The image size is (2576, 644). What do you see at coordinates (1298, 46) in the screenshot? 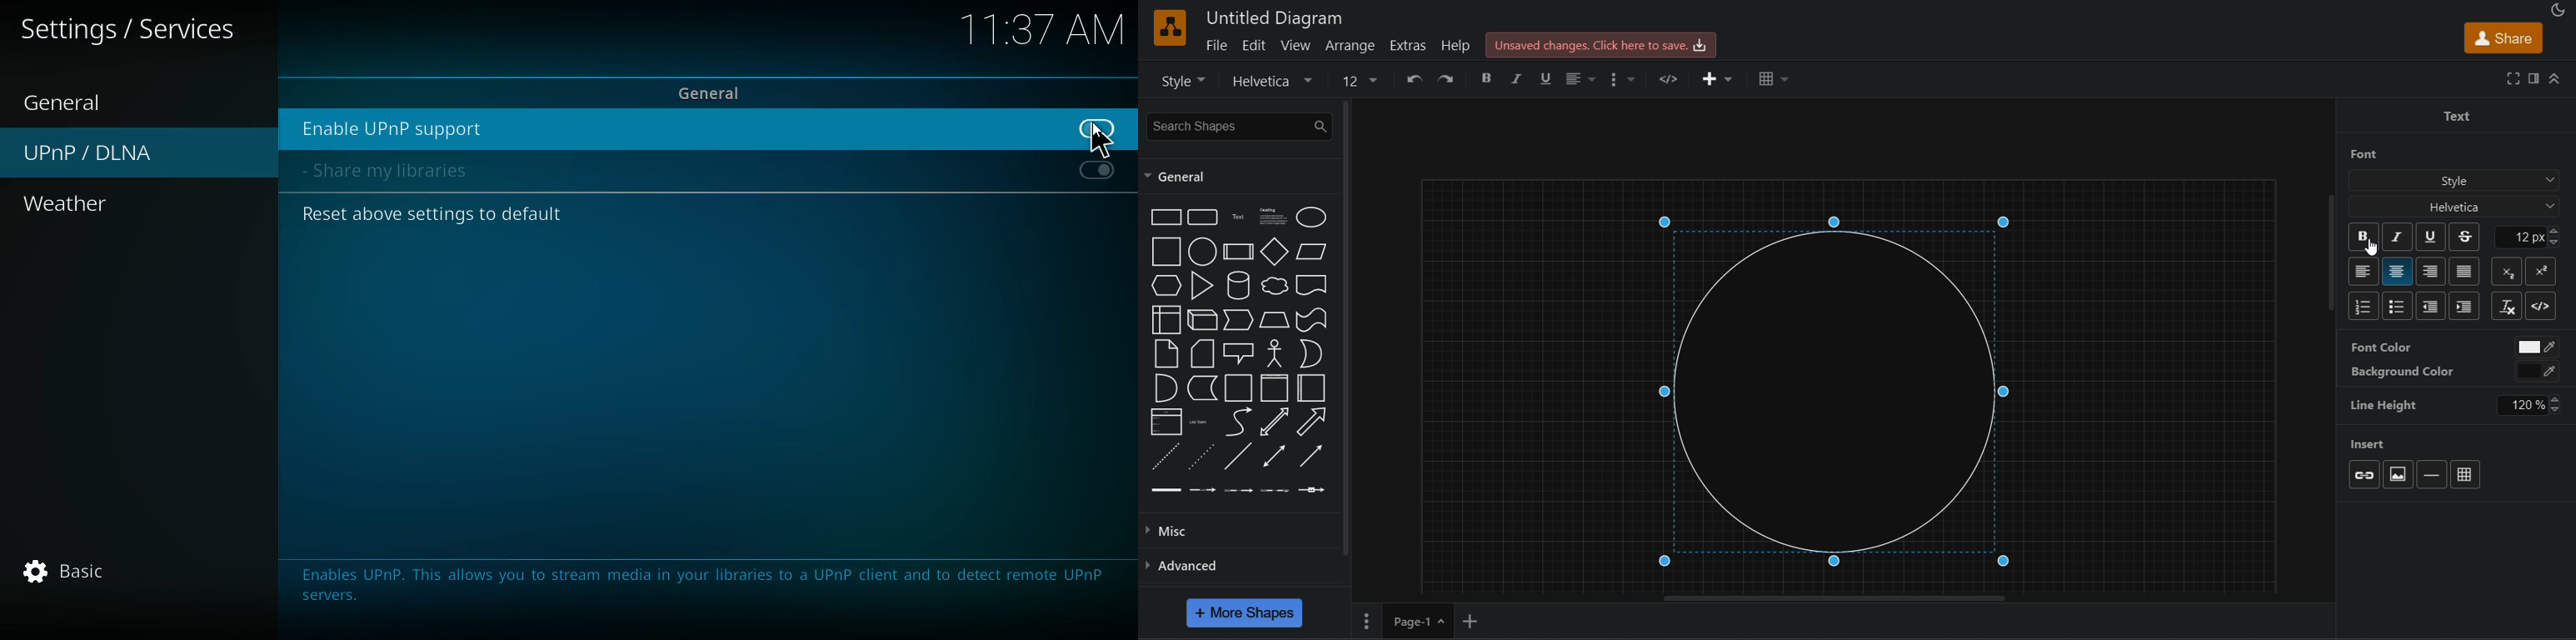
I see `view` at bounding box center [1298, 46].